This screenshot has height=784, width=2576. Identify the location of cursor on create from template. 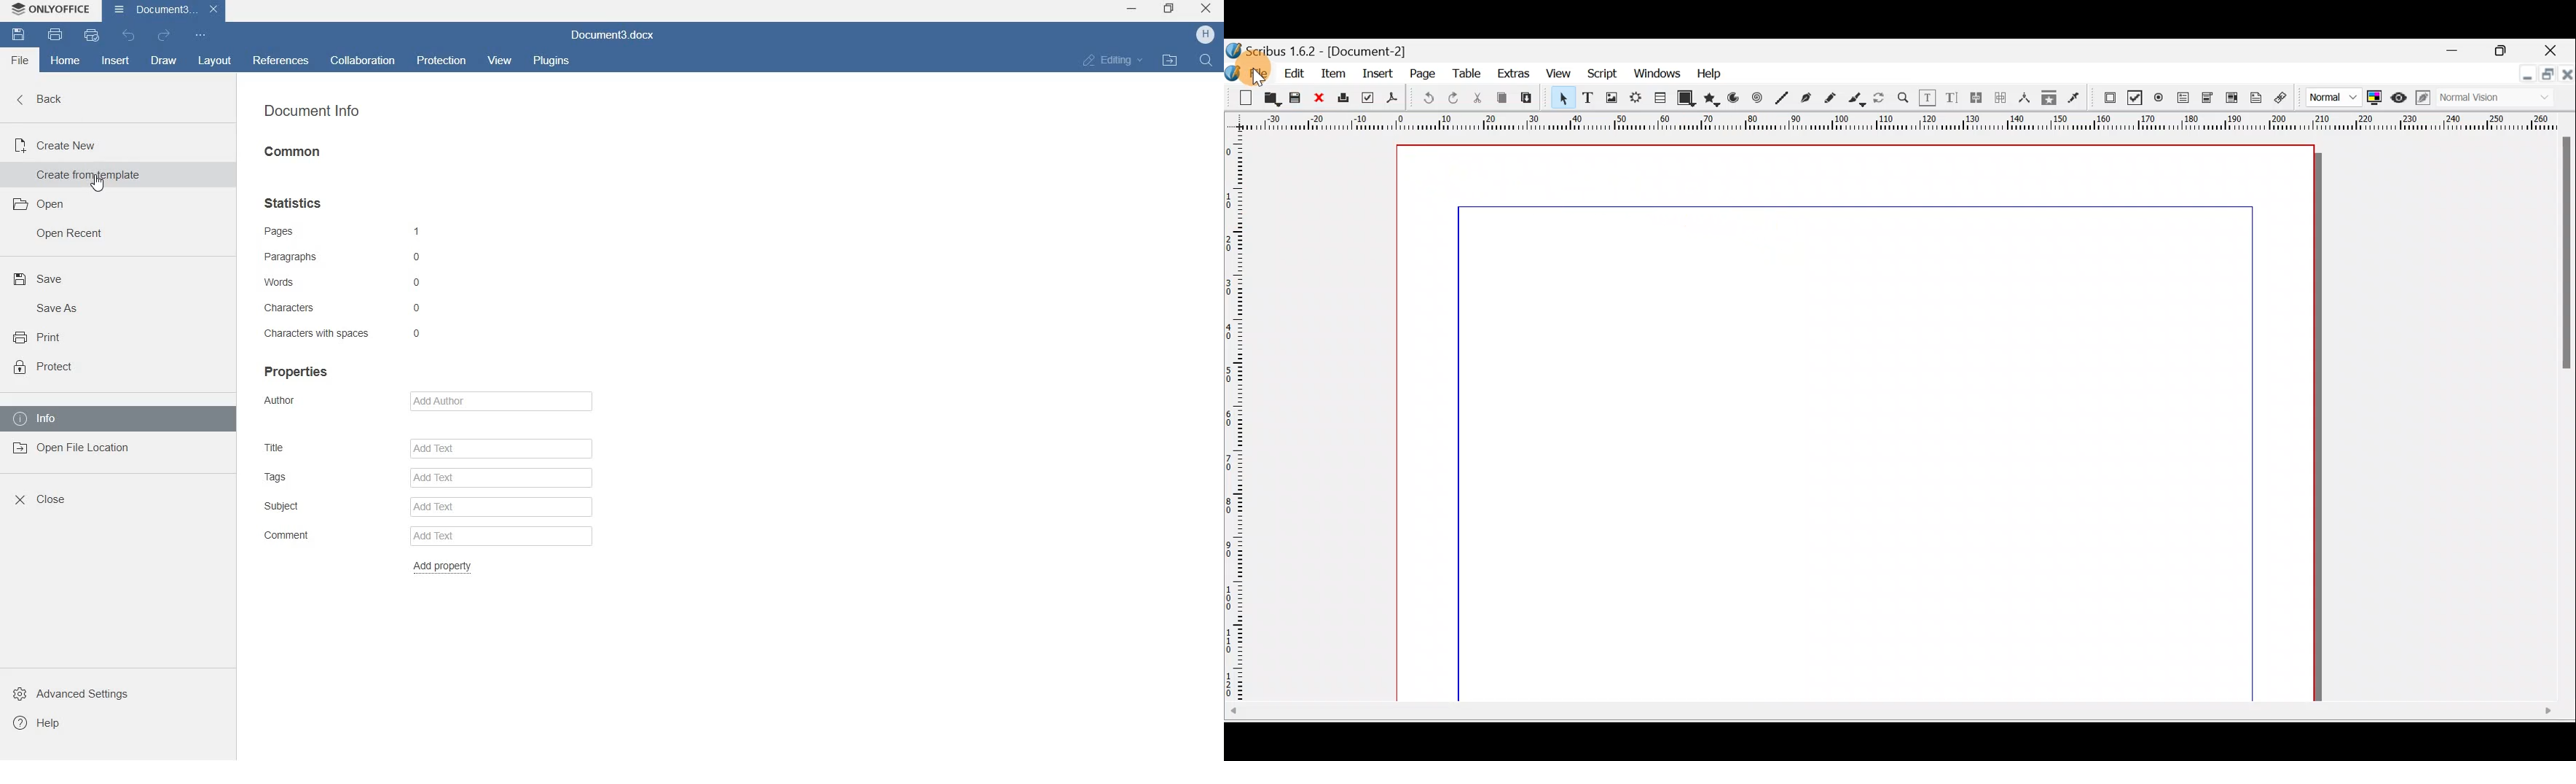
(99, 183).